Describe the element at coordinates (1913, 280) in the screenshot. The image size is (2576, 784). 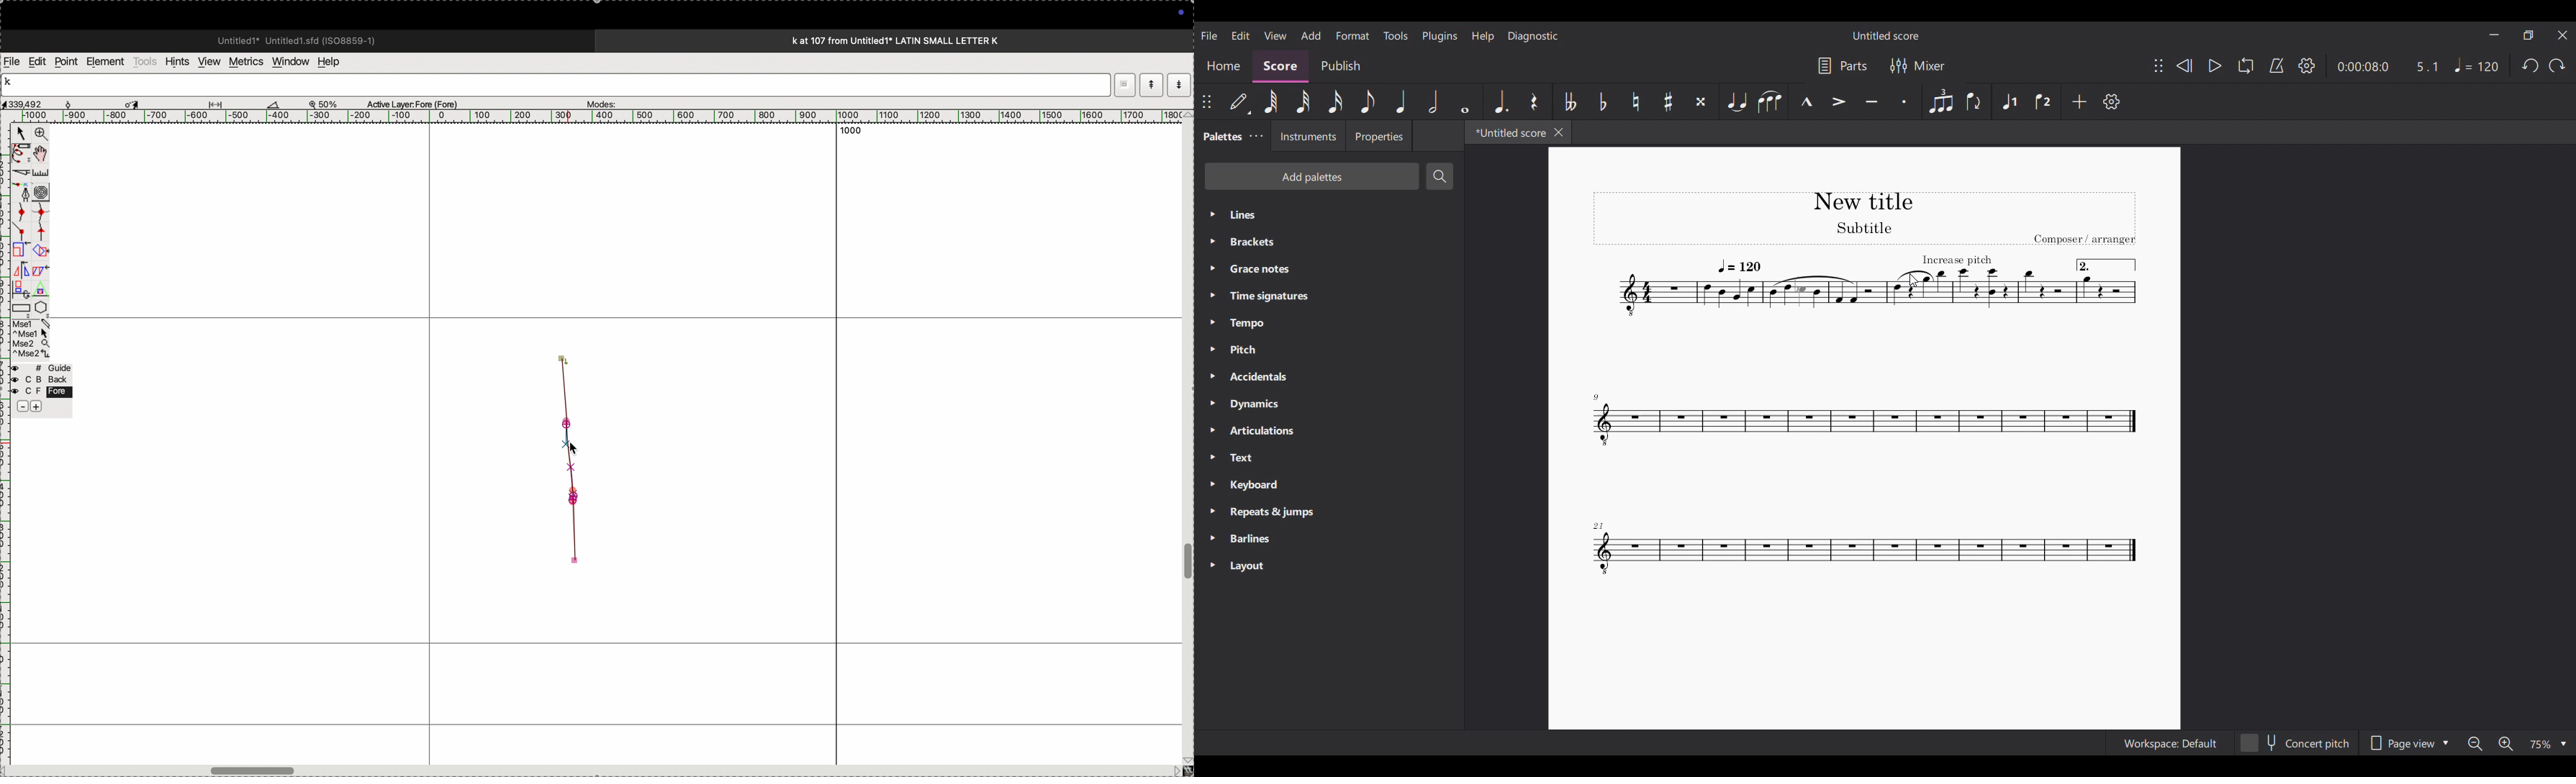
I see `Cursor` at that location.